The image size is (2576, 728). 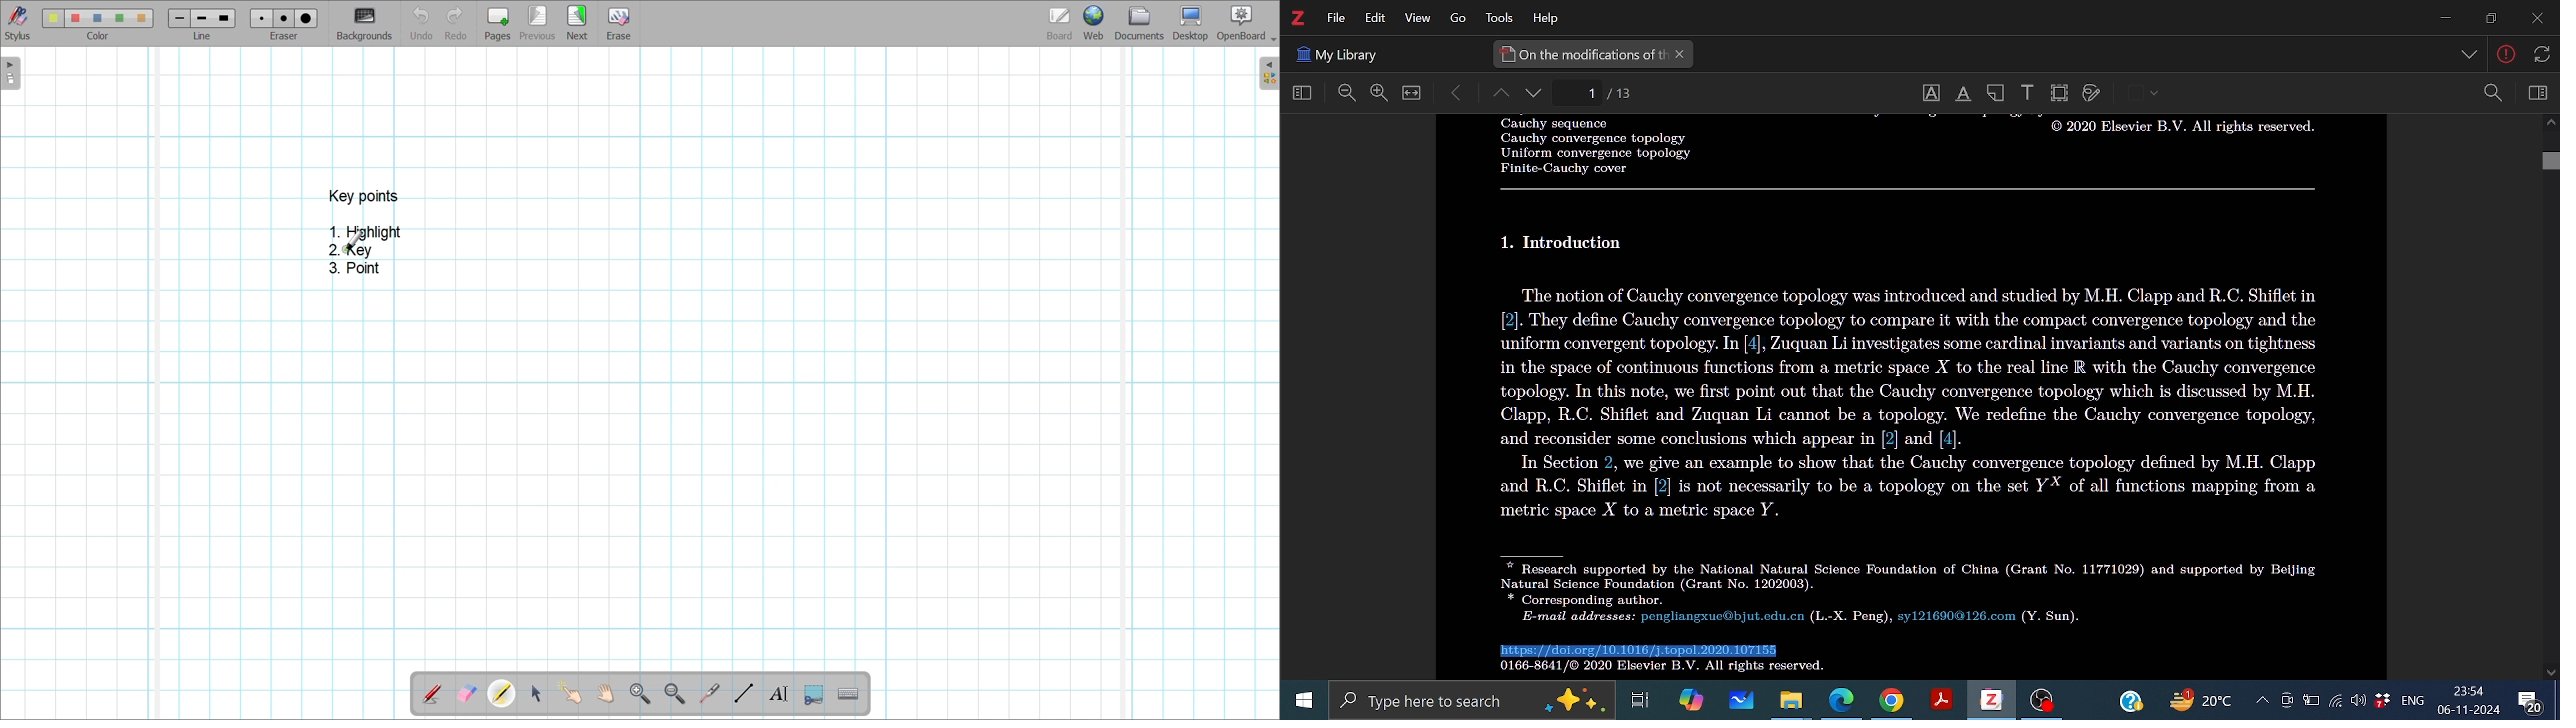 I want to click on page down, so click(x=1536, y=95).